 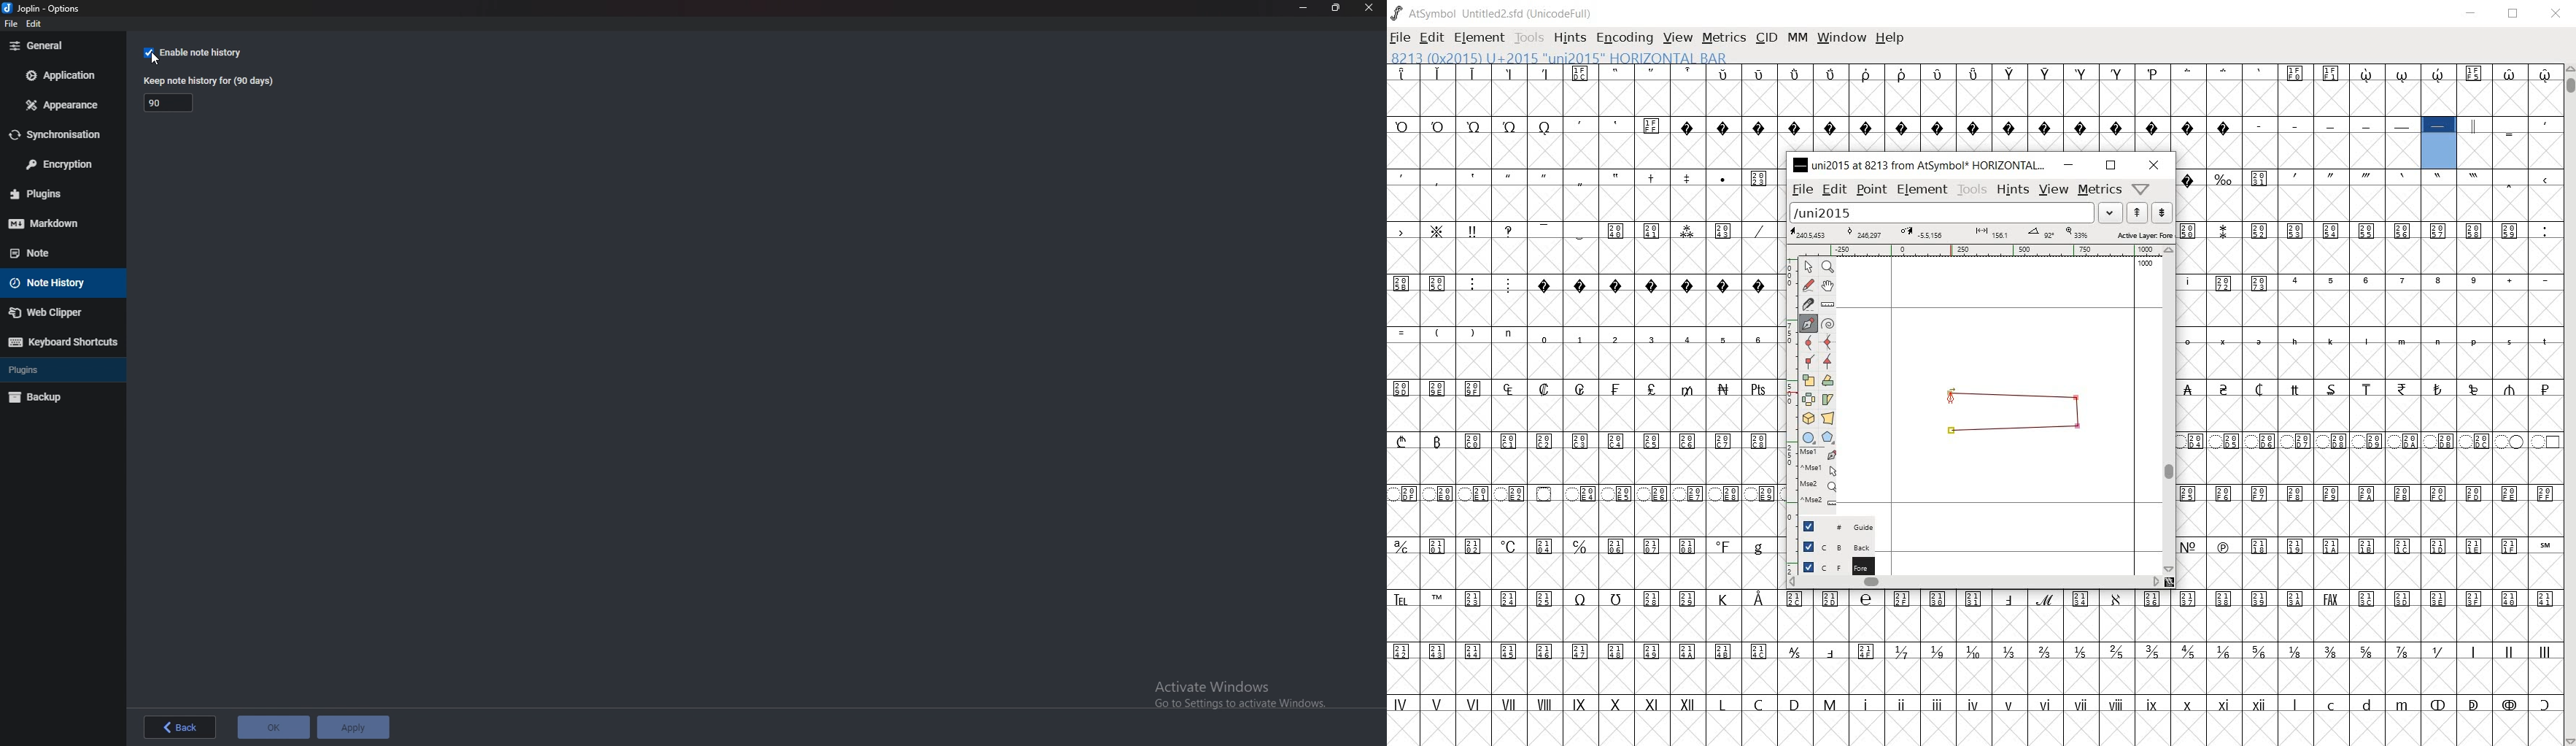 I want to click on general, so click(x=59, y=46).